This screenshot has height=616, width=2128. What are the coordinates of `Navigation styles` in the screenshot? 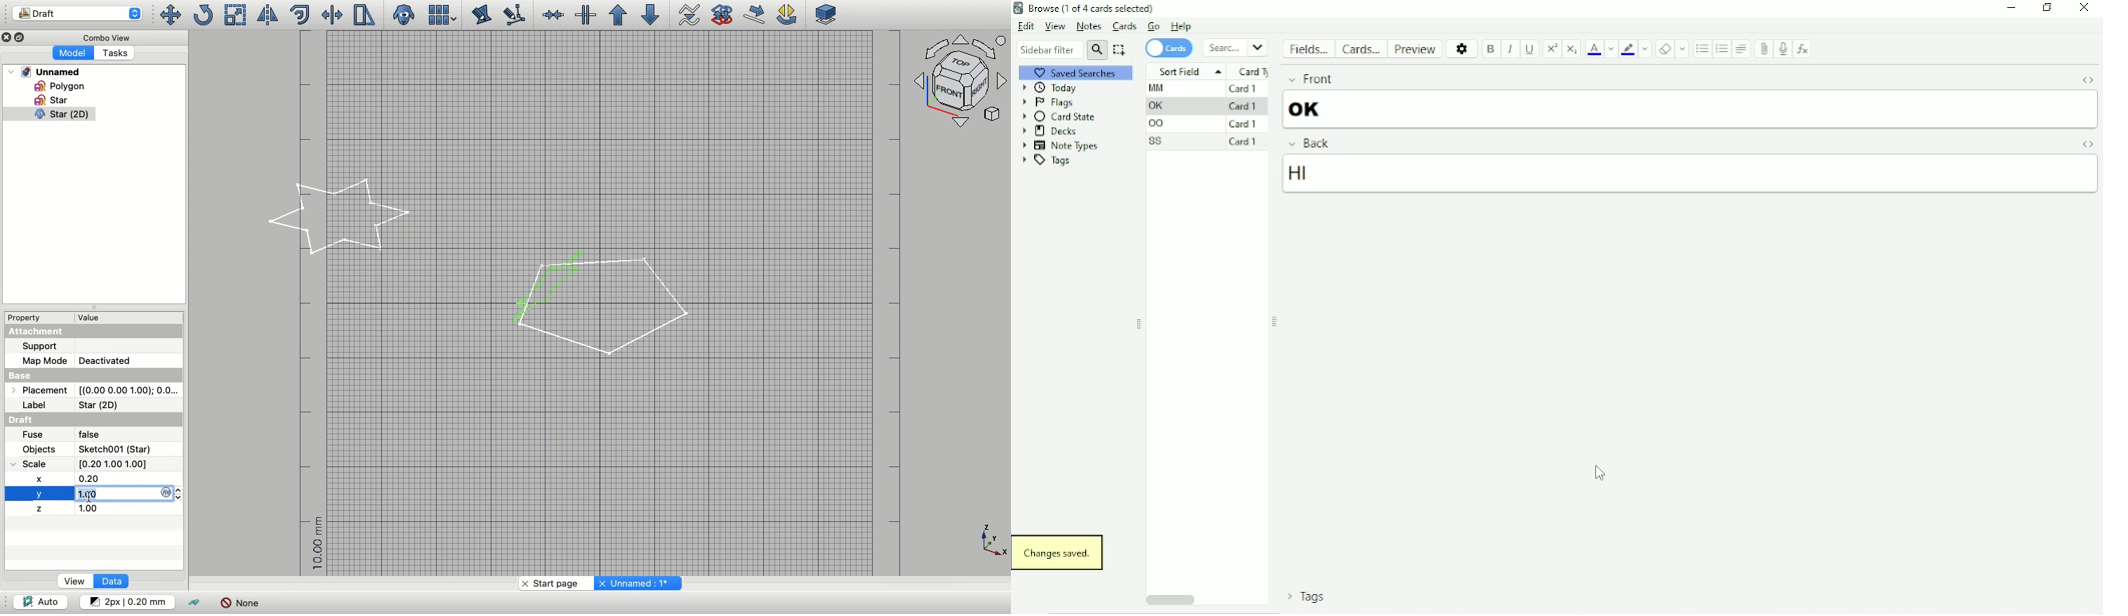 It's located at (960, 79).